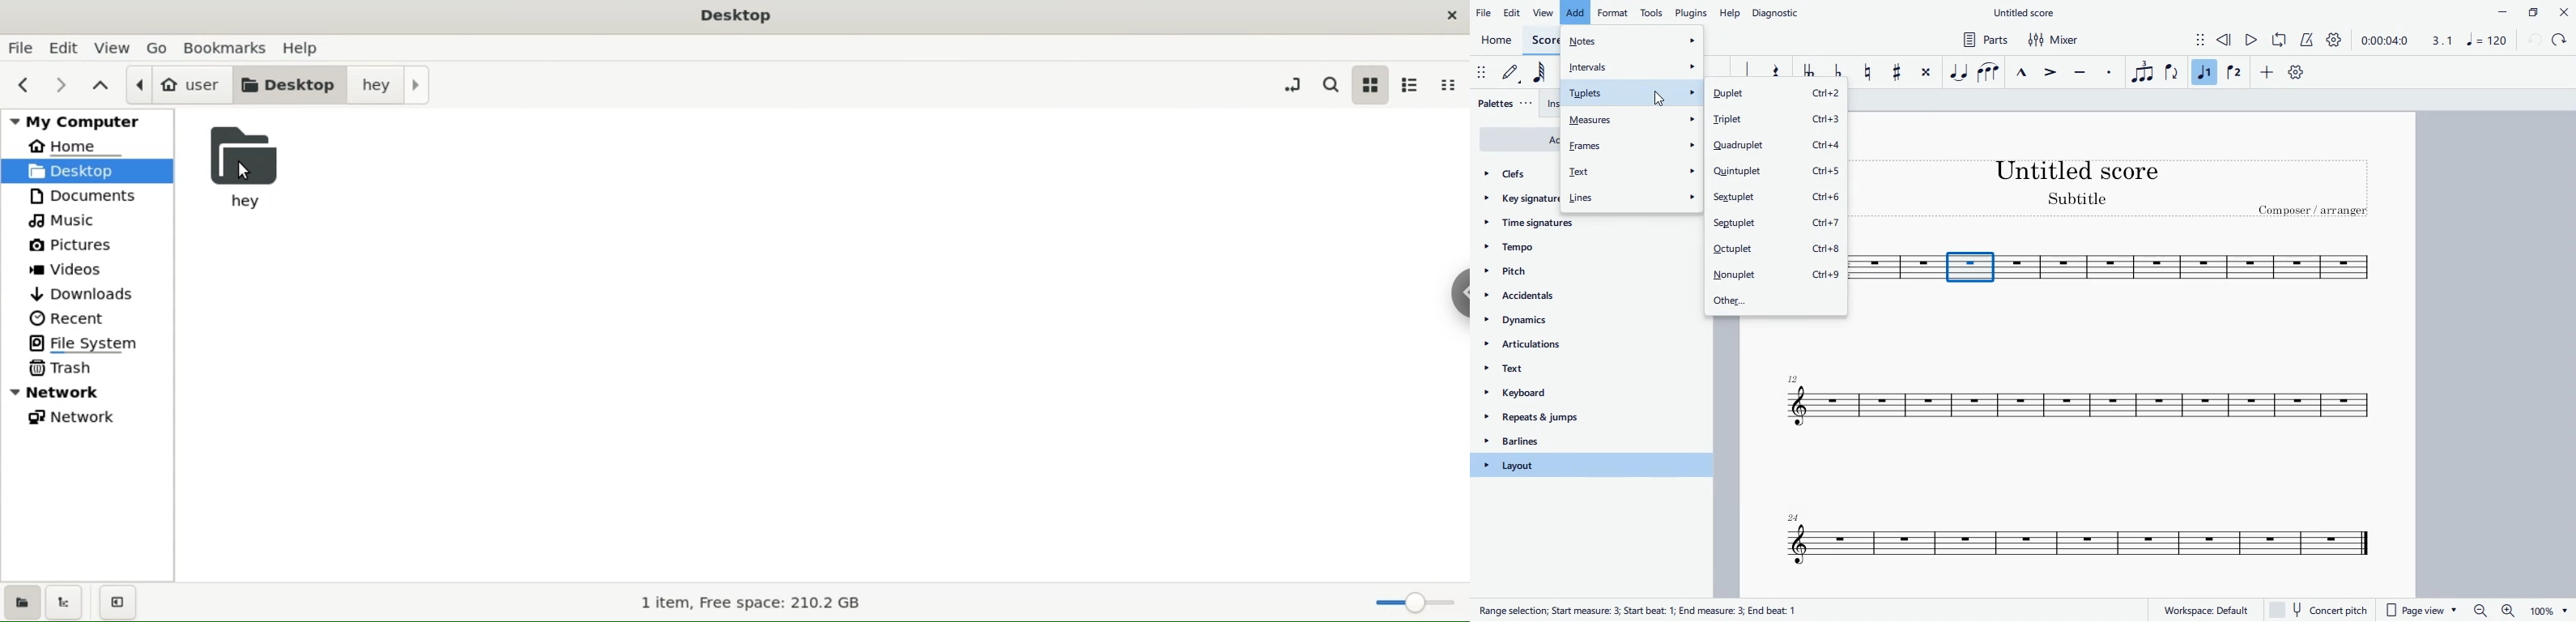  What do you see at coordinates (2025, 70) in the screenshot?
I see `marcato` at bounding box center [2025, 70].